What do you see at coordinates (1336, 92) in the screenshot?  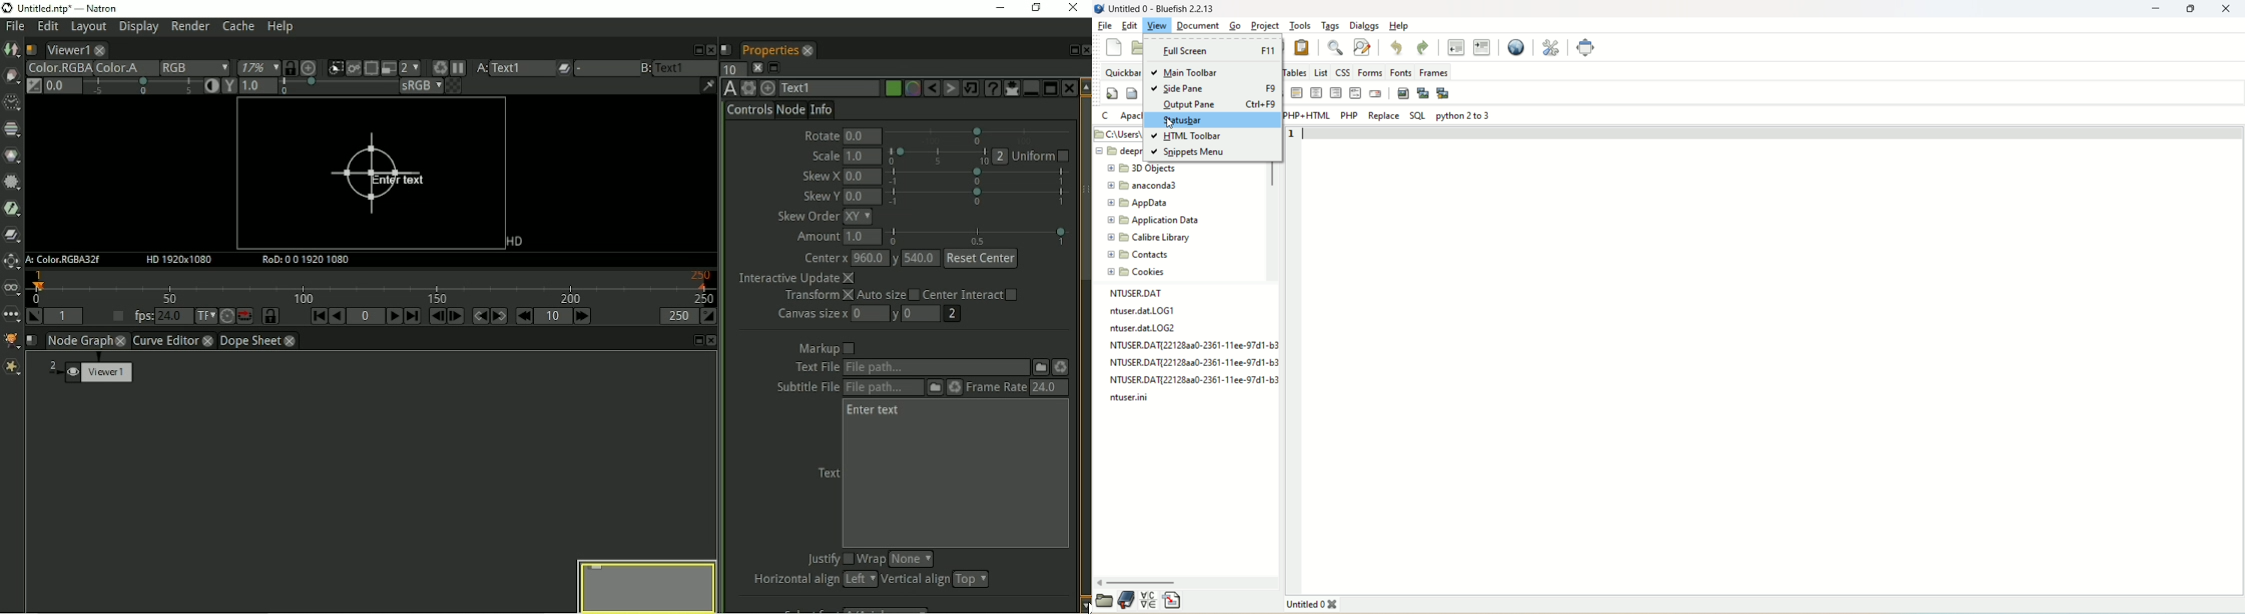 I see `right justify` at bounding box center [1336, 92].